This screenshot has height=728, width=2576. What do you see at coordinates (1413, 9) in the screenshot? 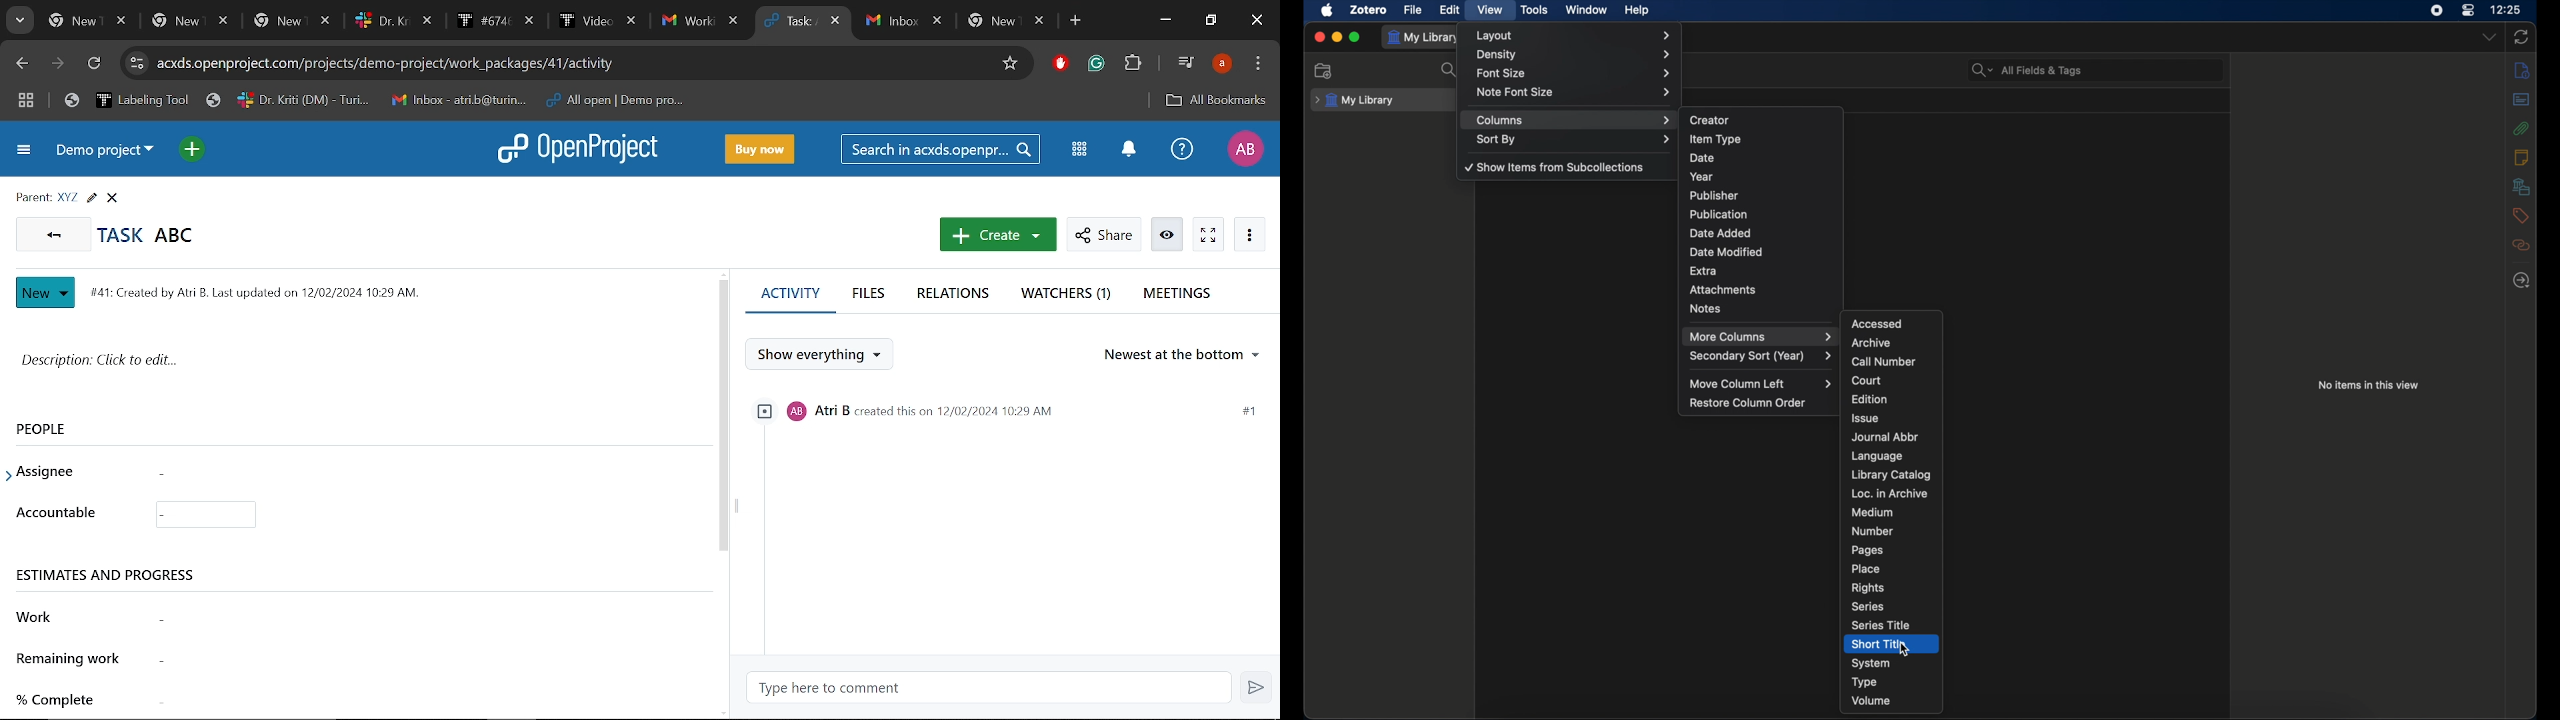
I see `file` at bounding box center [1413, 9].